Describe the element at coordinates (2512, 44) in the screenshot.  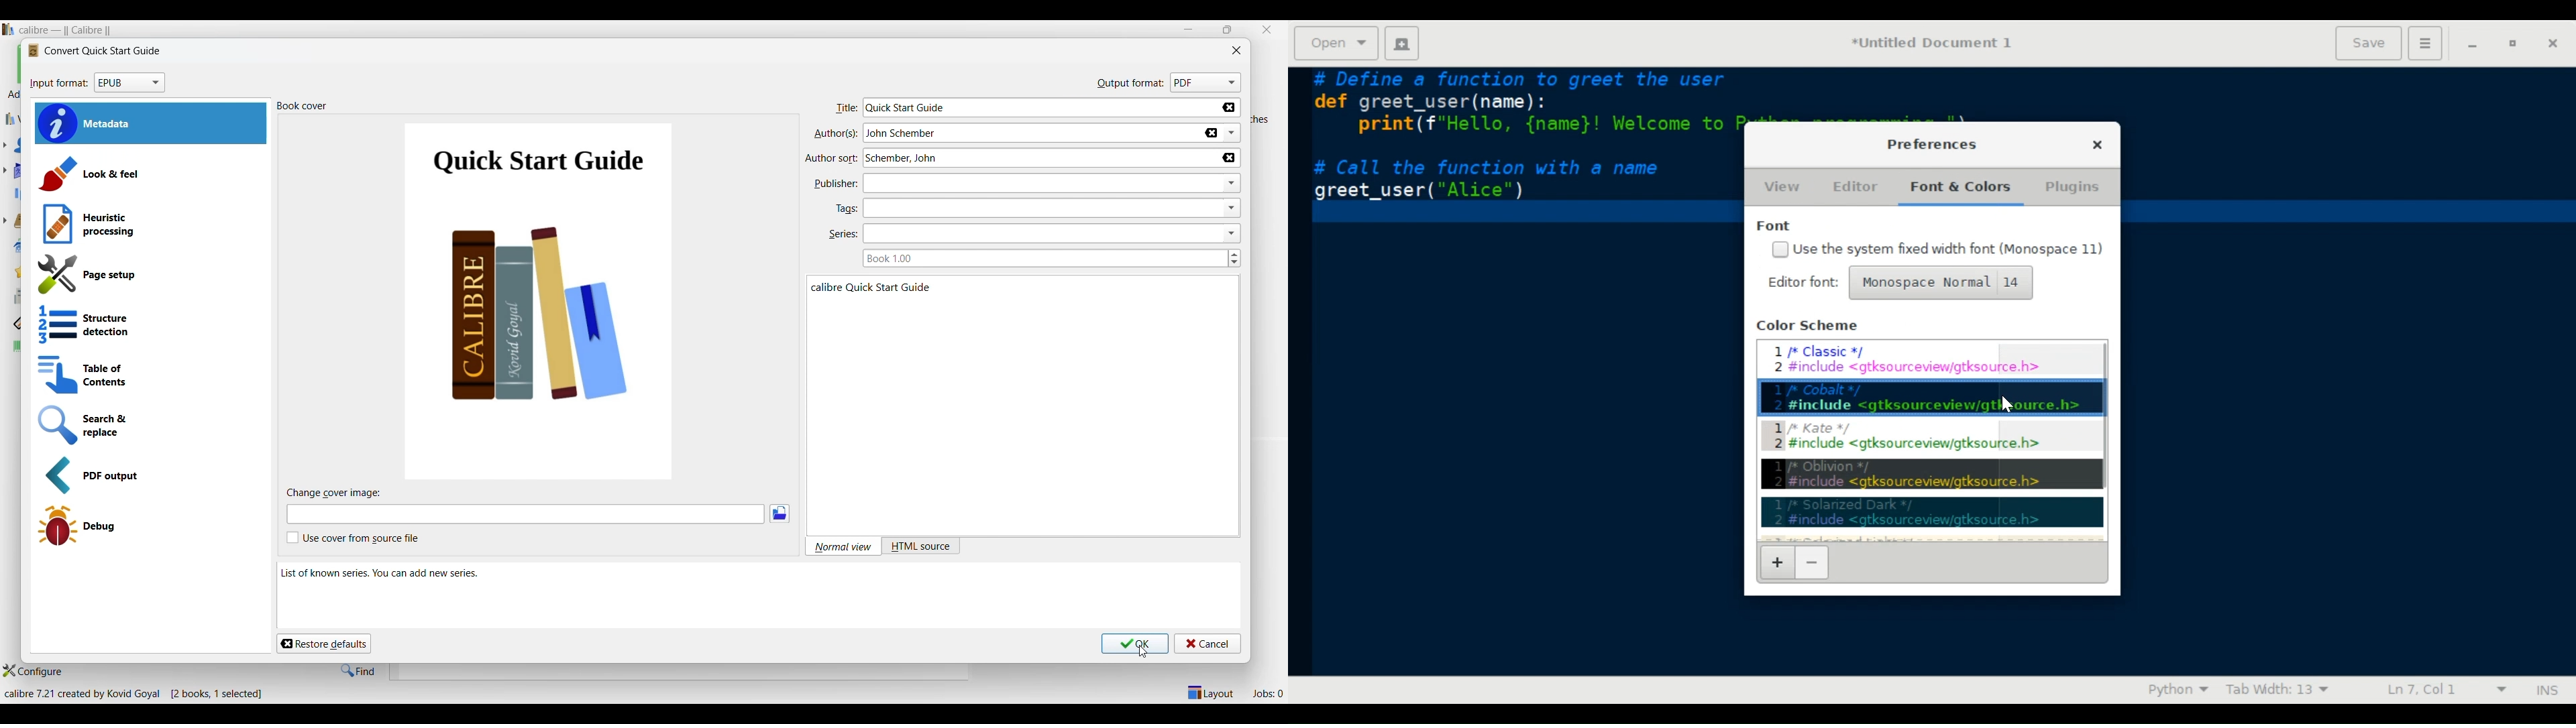
I see `Restore` at that location.